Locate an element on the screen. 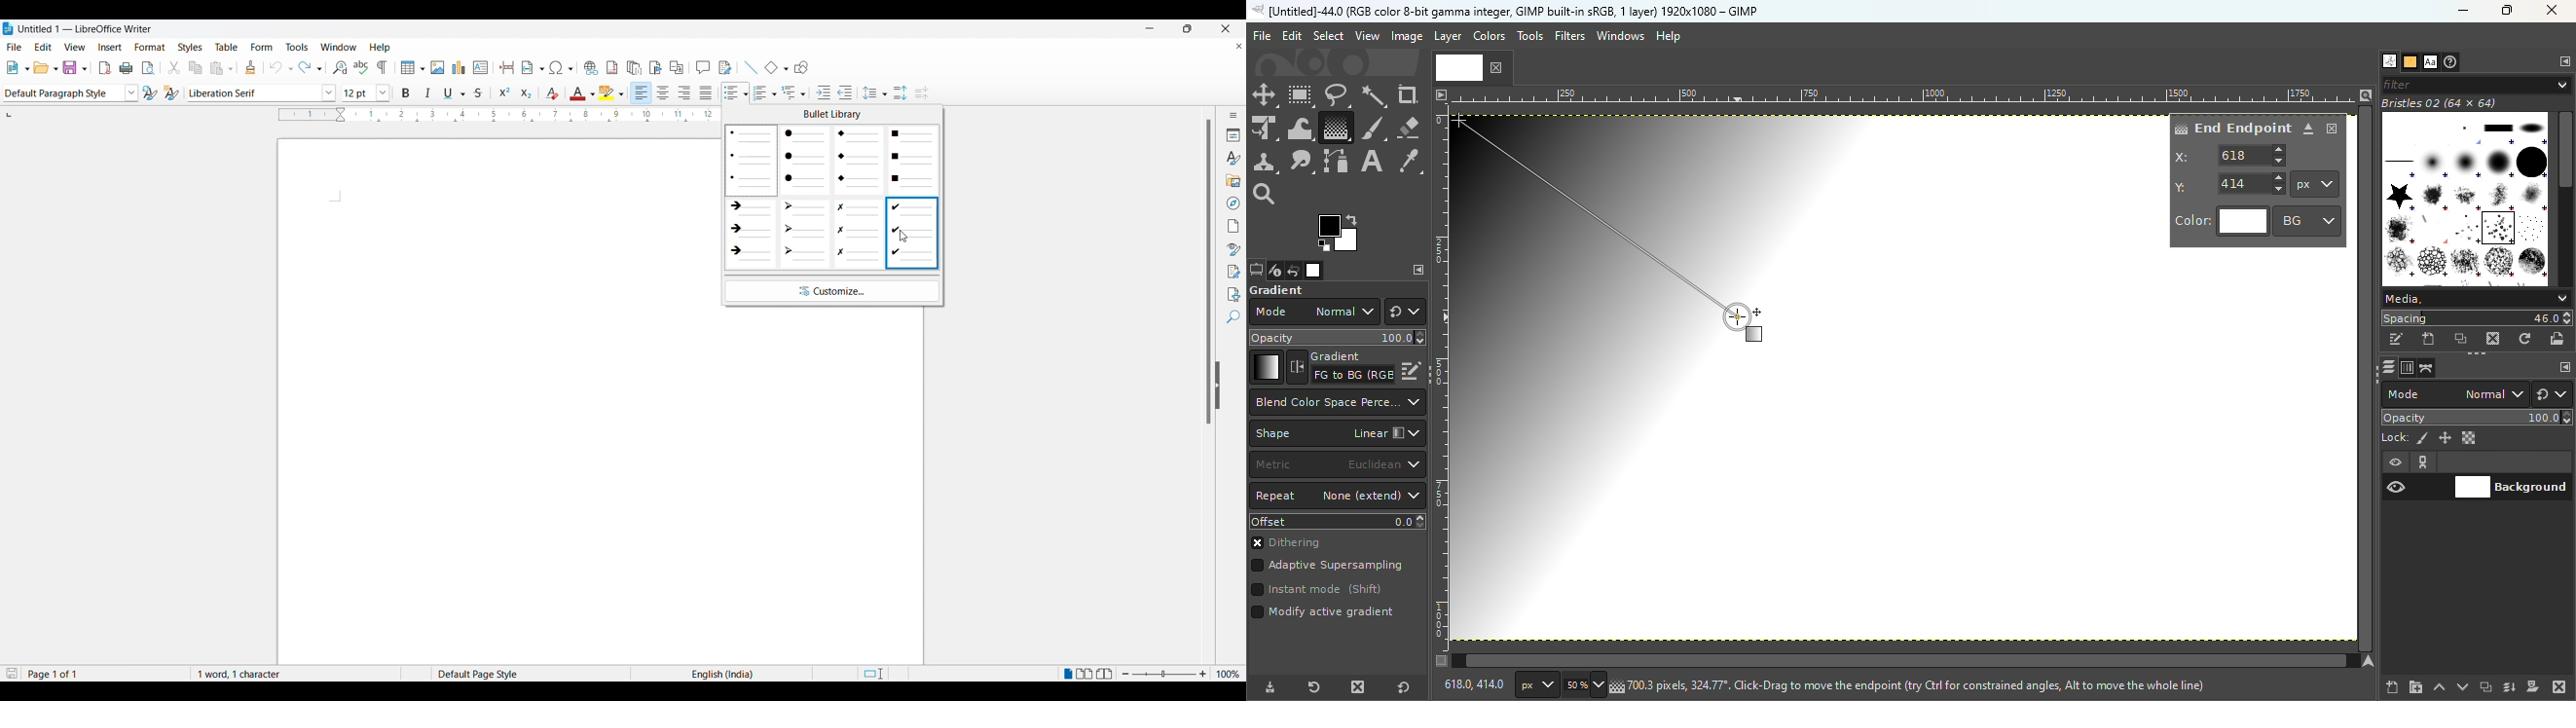 The image size is (2576, 728). insert endnote is located at coordinates (633, 67).